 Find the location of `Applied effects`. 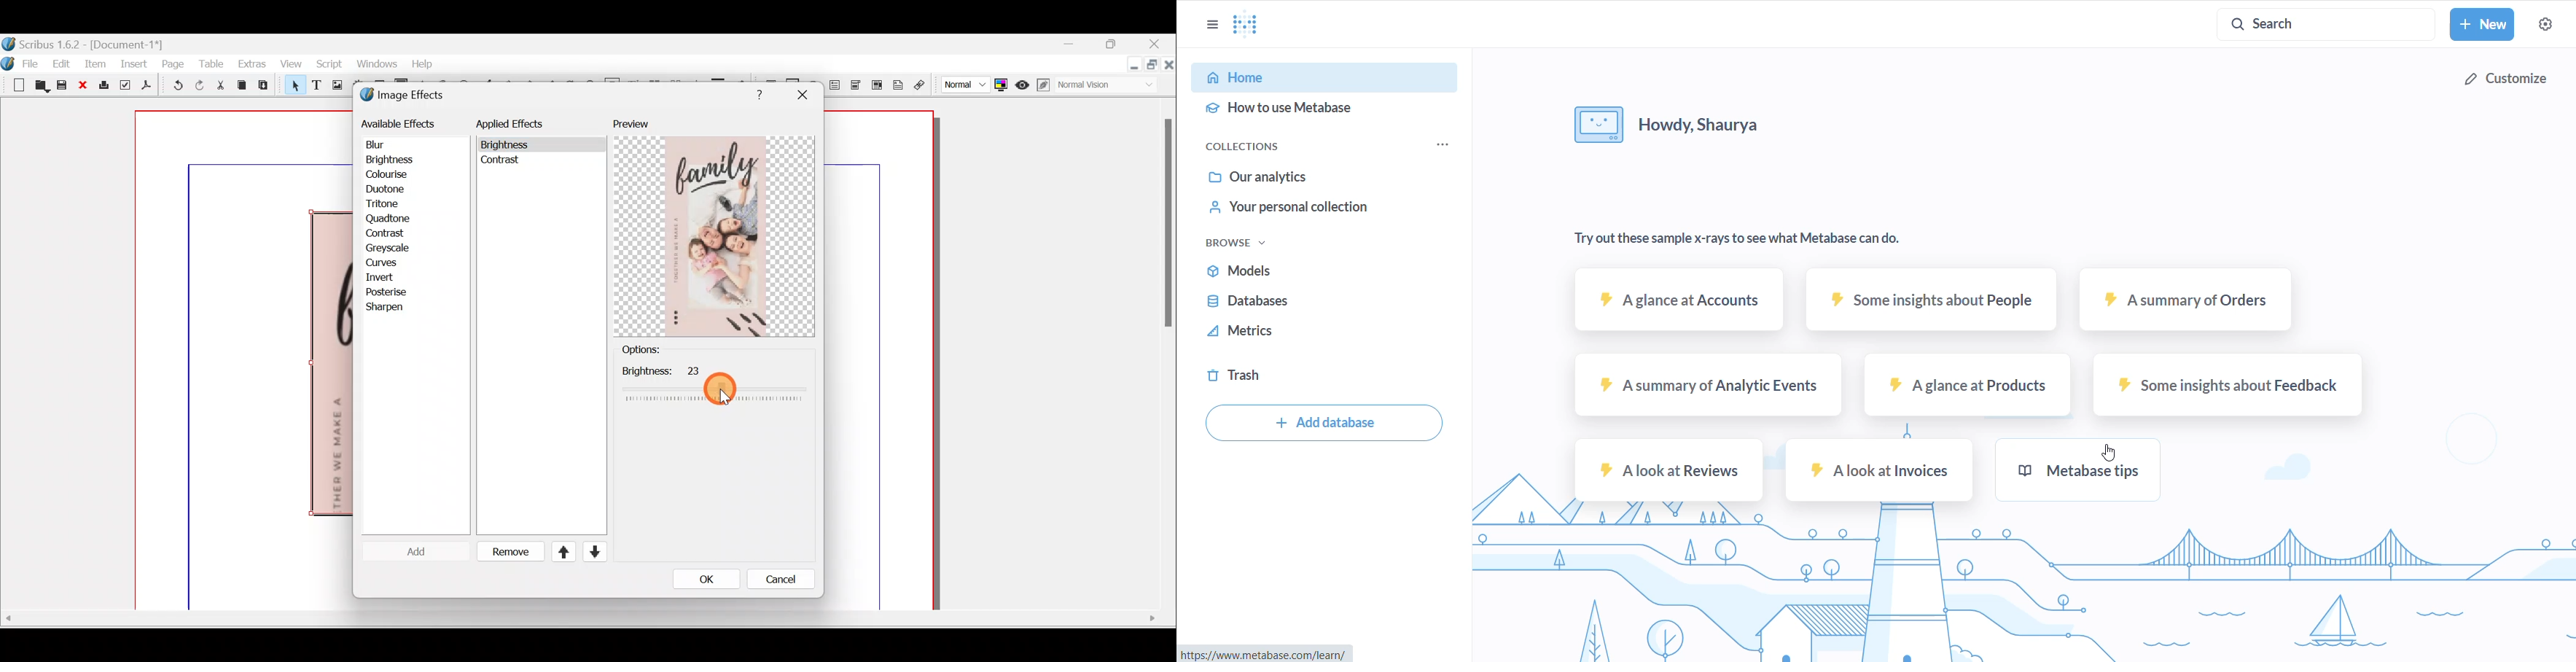

Applied effects is located at coordinates (520, 127).